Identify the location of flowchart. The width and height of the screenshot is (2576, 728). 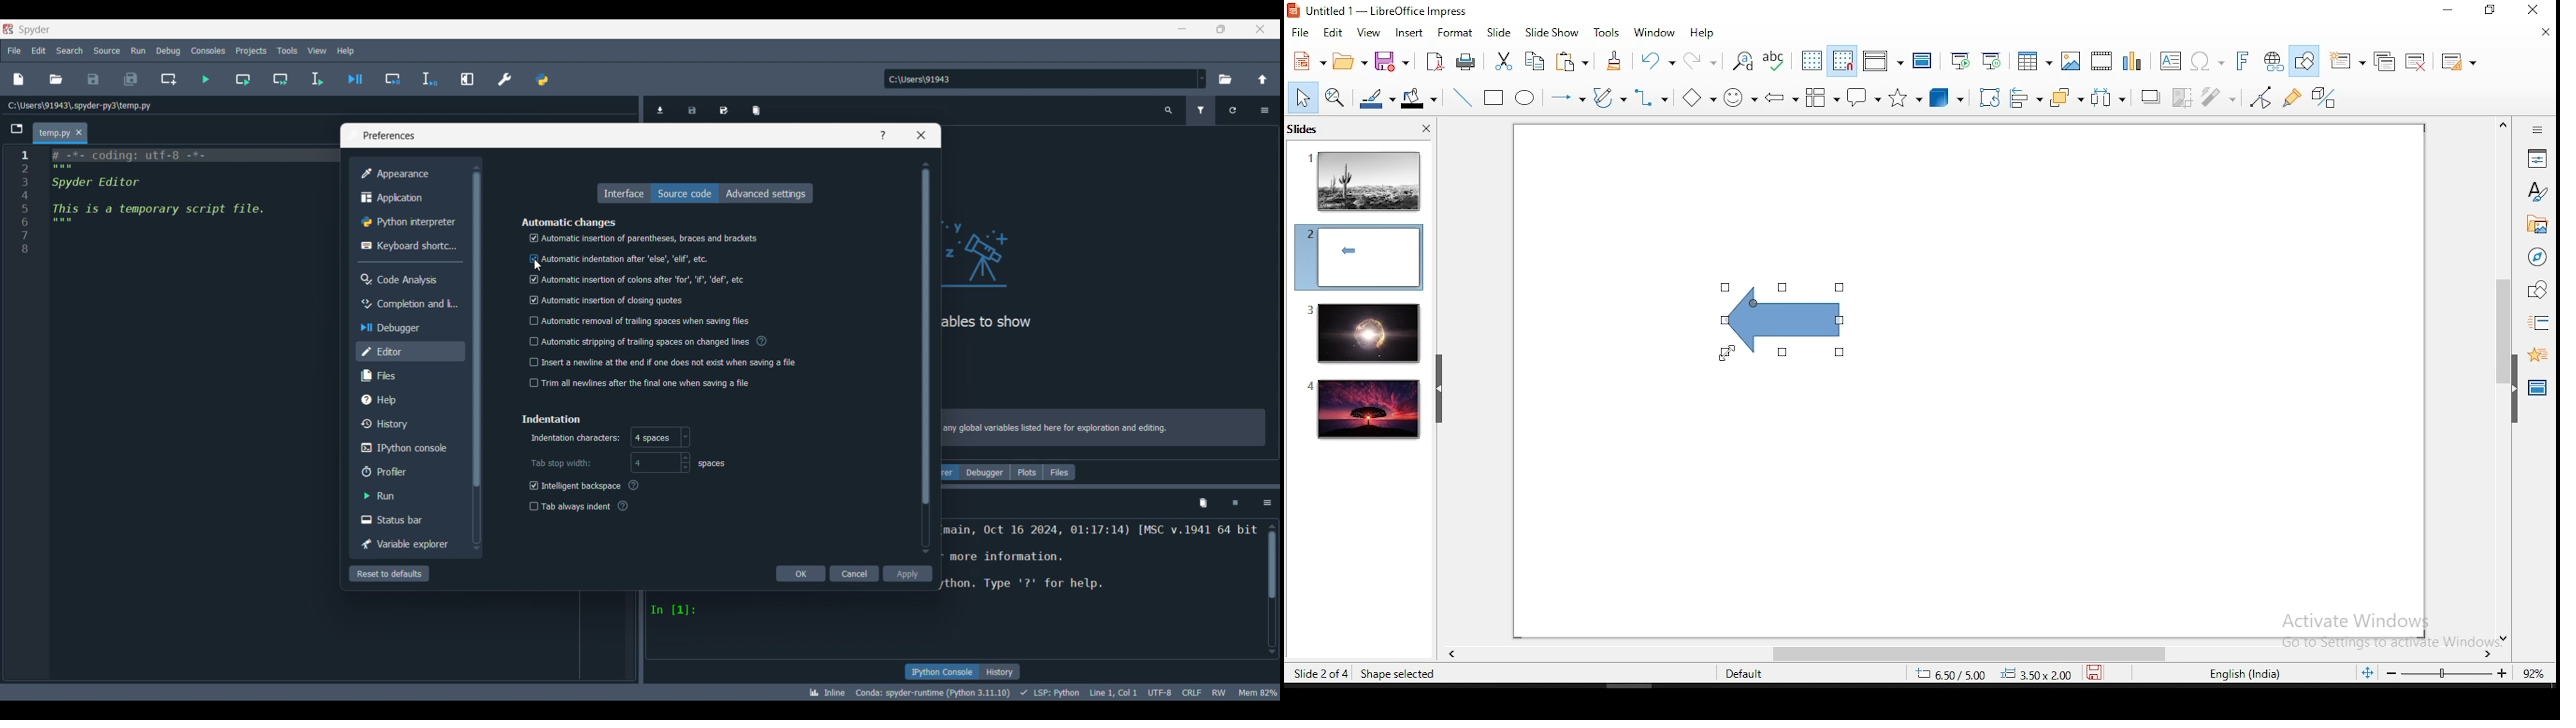
(1823, 99).